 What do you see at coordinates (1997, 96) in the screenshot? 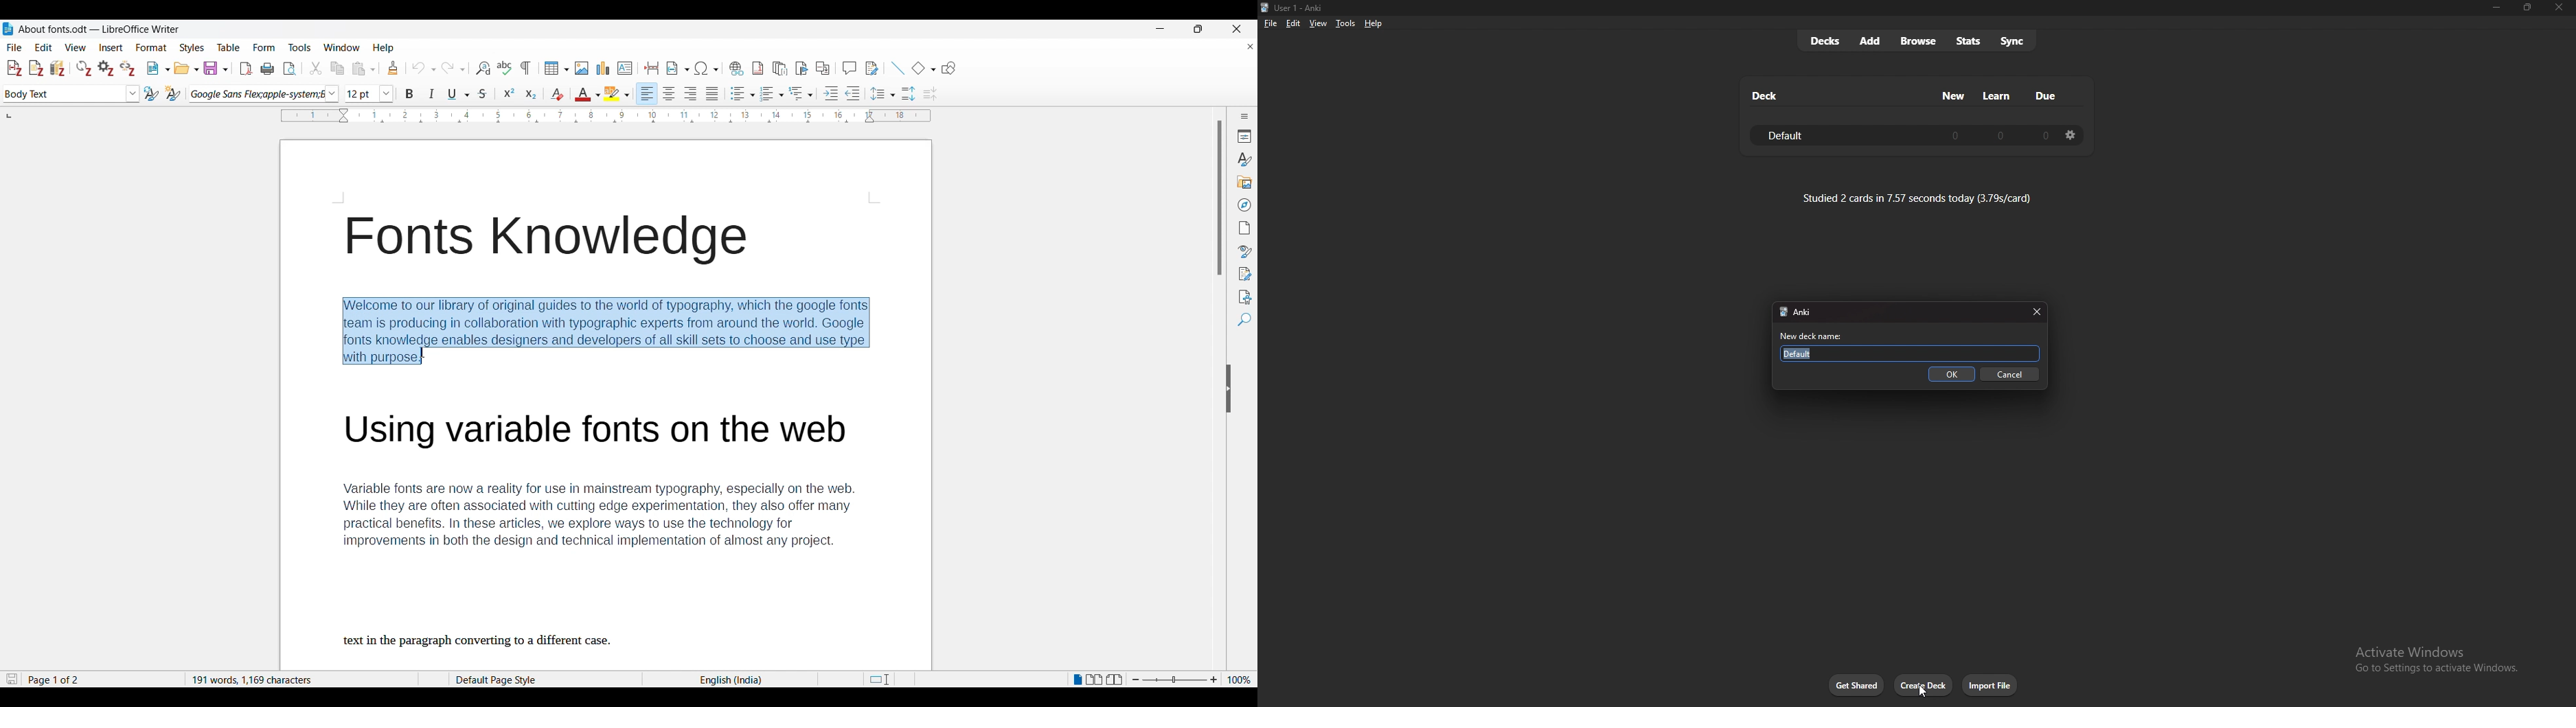
I see `learn` at bounding box center [1997, 96].